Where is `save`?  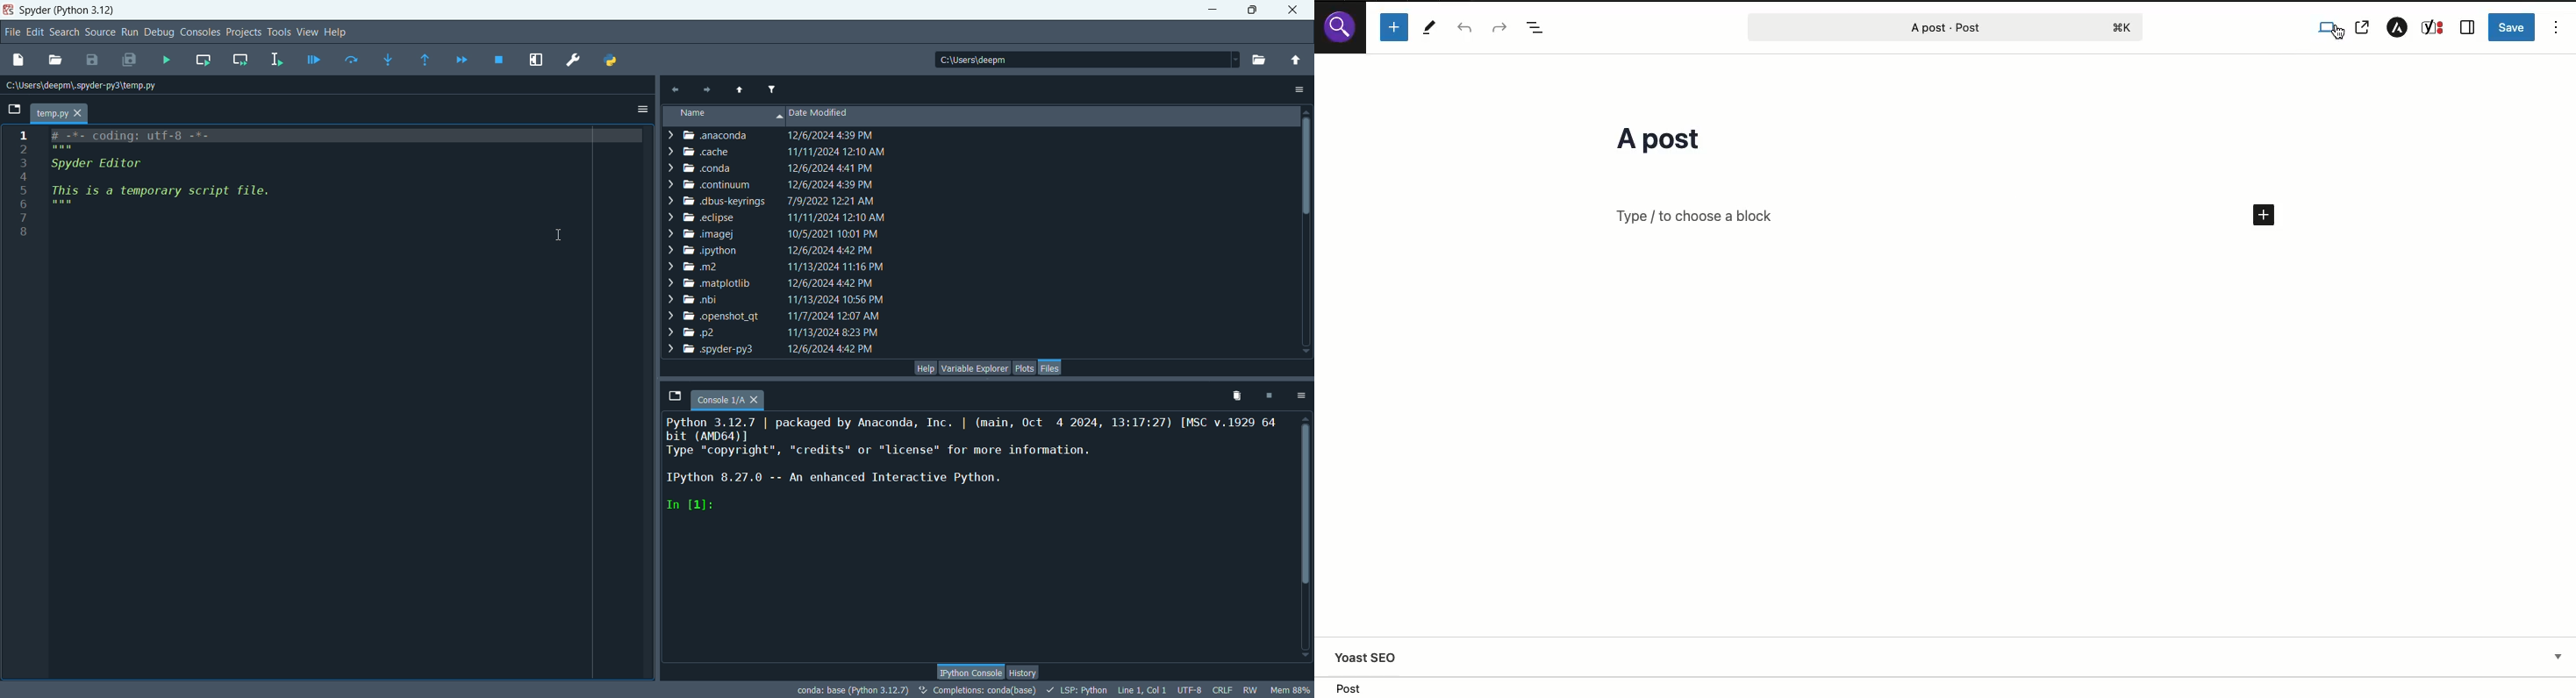 save is located at coordinates (92, 61).